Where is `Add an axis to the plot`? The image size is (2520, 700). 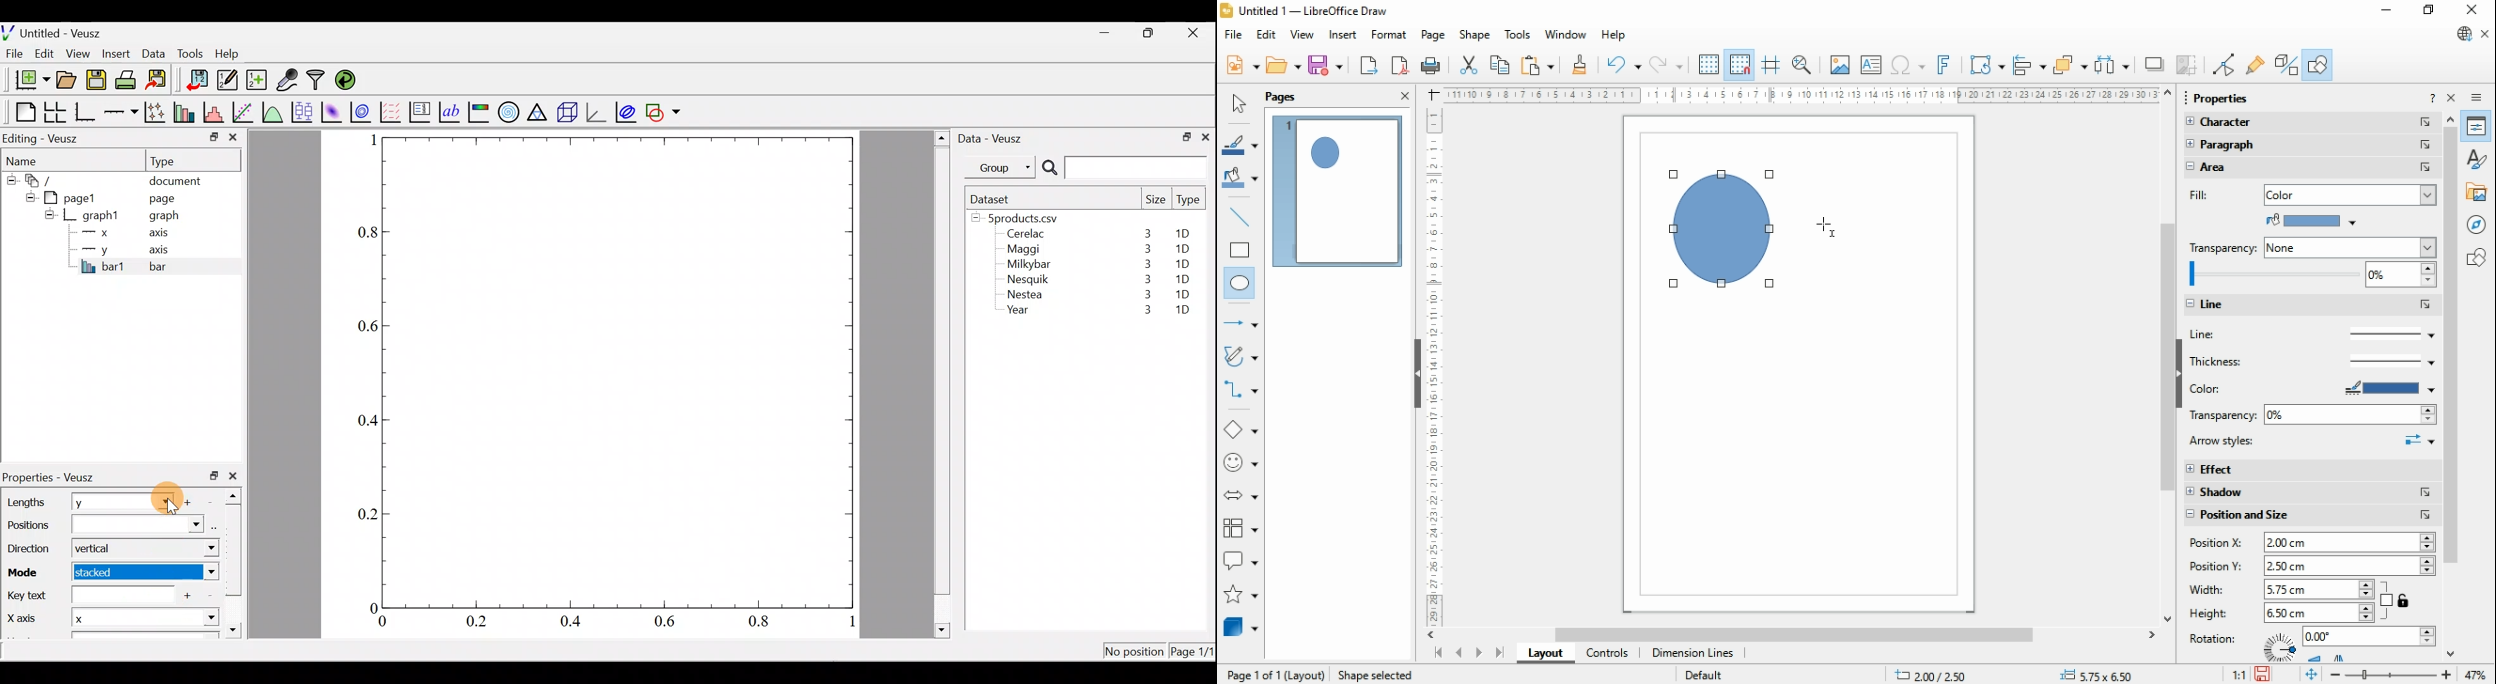 Add an axis to the plot is located at coordinates (124, 112).